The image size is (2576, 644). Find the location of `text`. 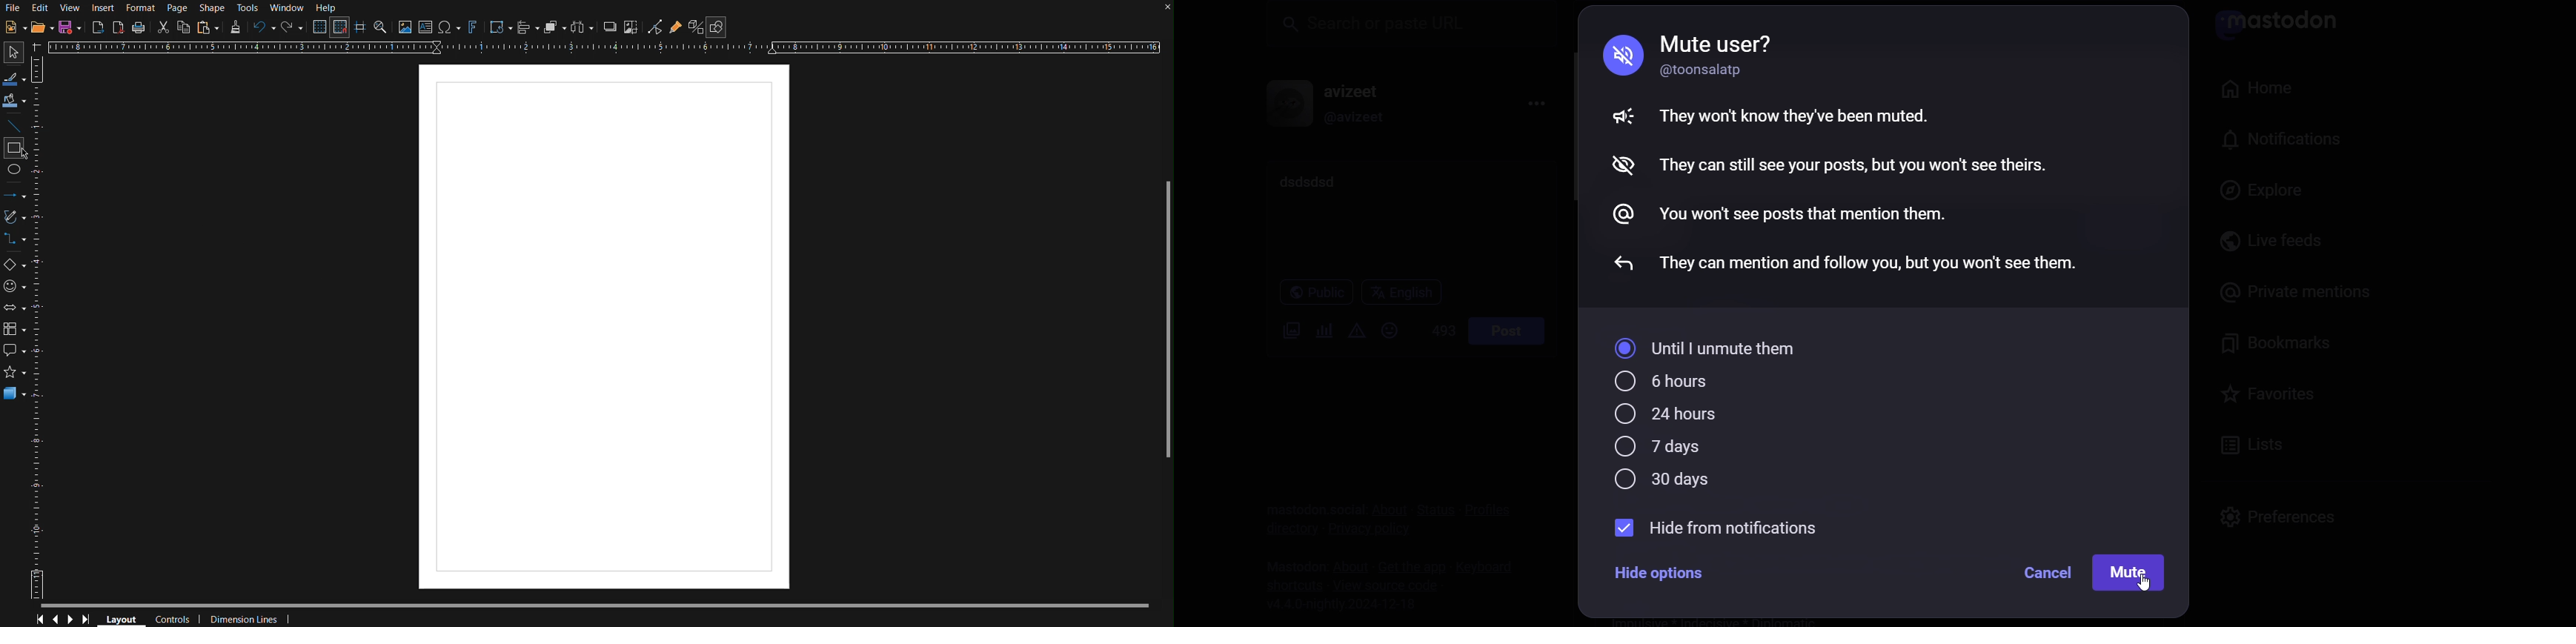

text is located at coordinates (1289, 560).